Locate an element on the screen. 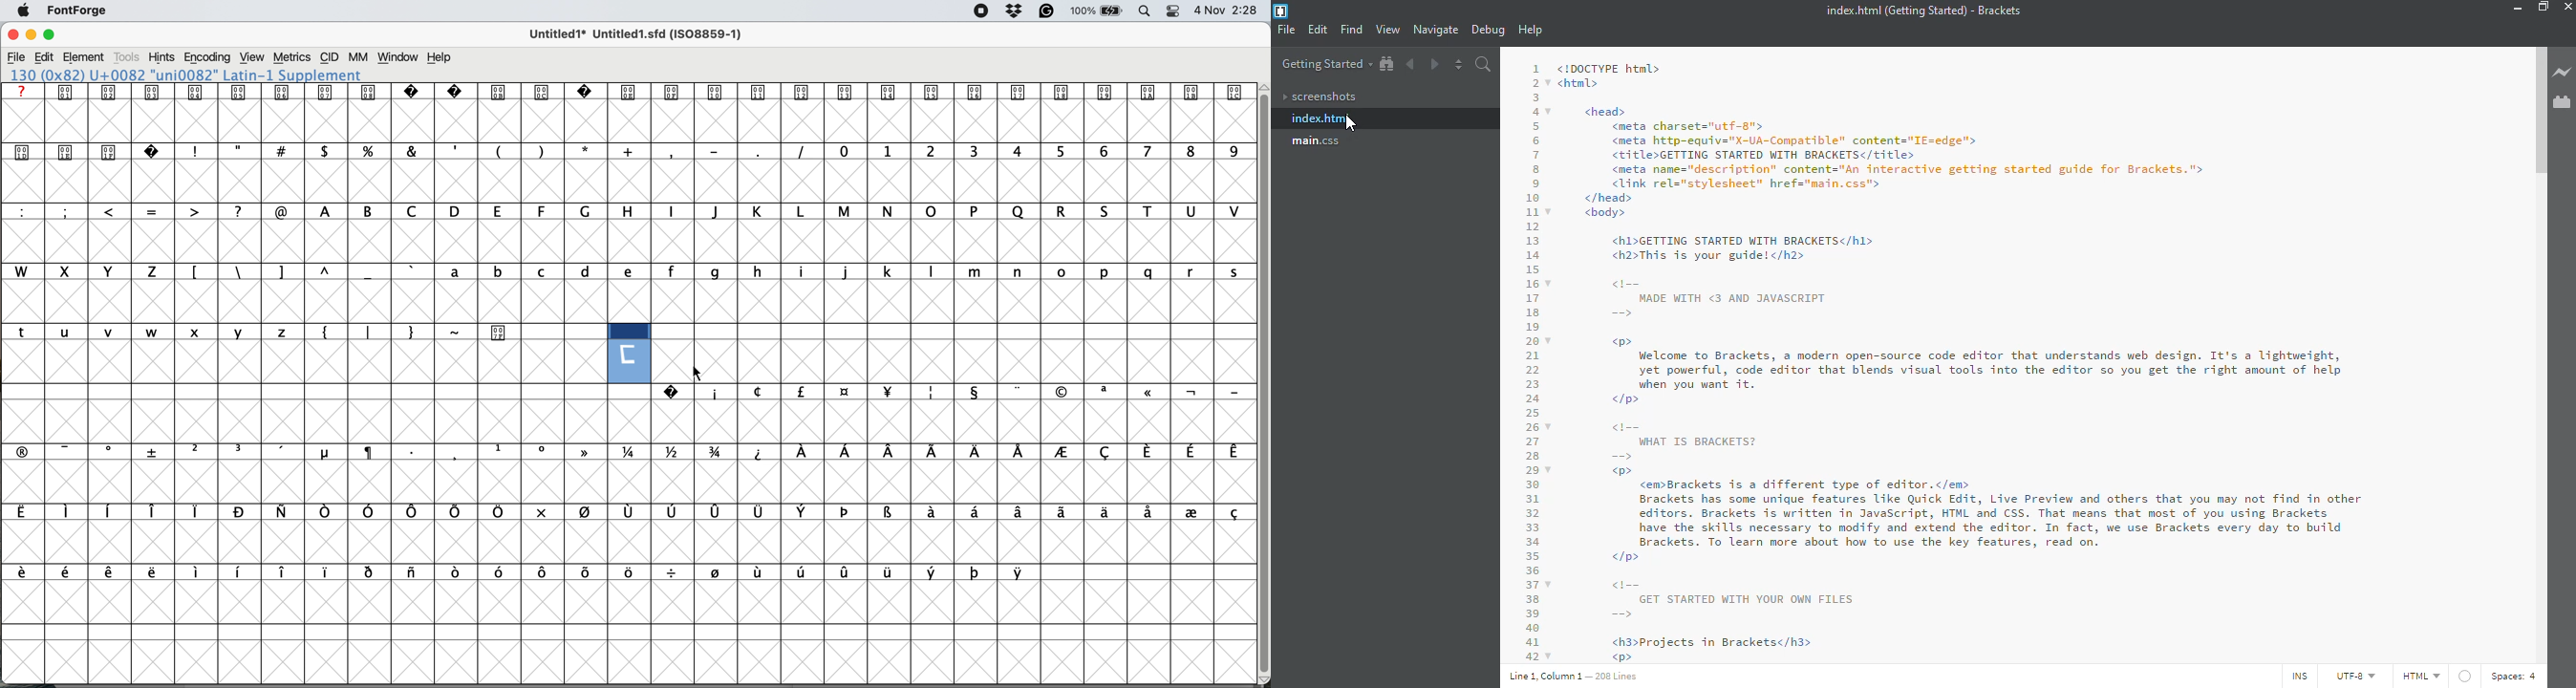  spaces is located at coordinates (2518, 677).